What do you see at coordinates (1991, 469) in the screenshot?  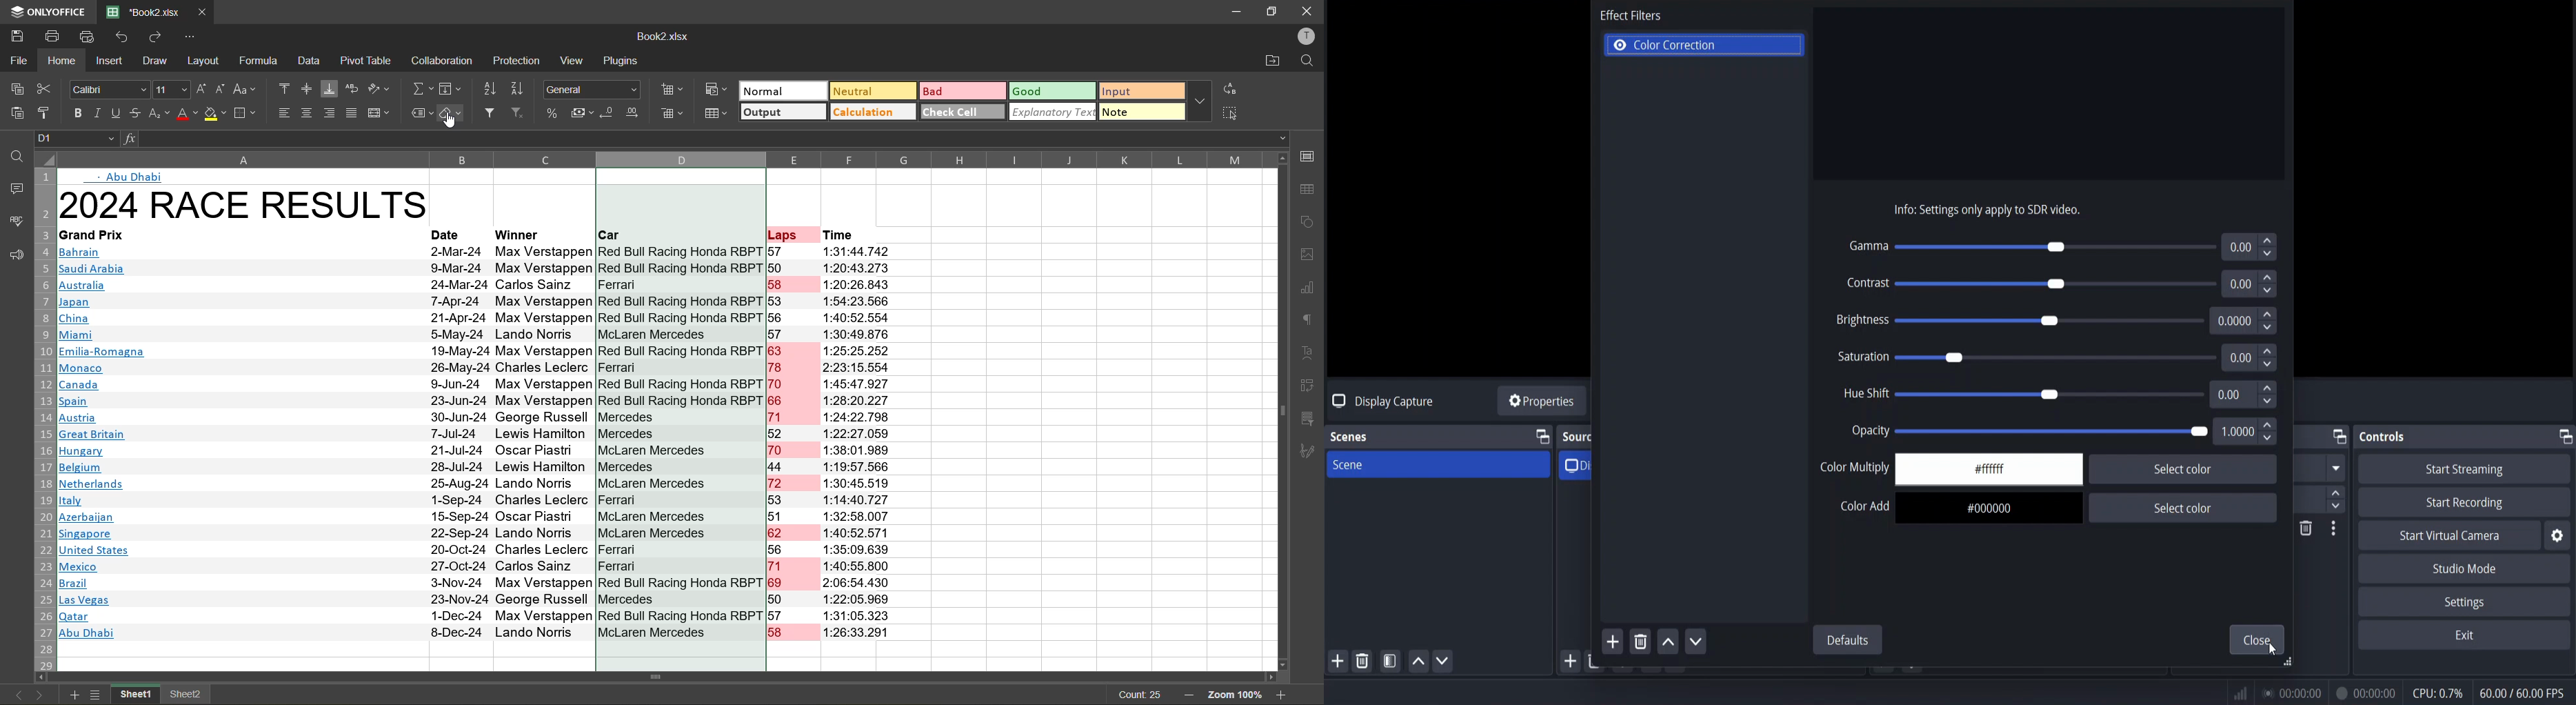 I see `#ffff` at bounding box center [1991, 469].